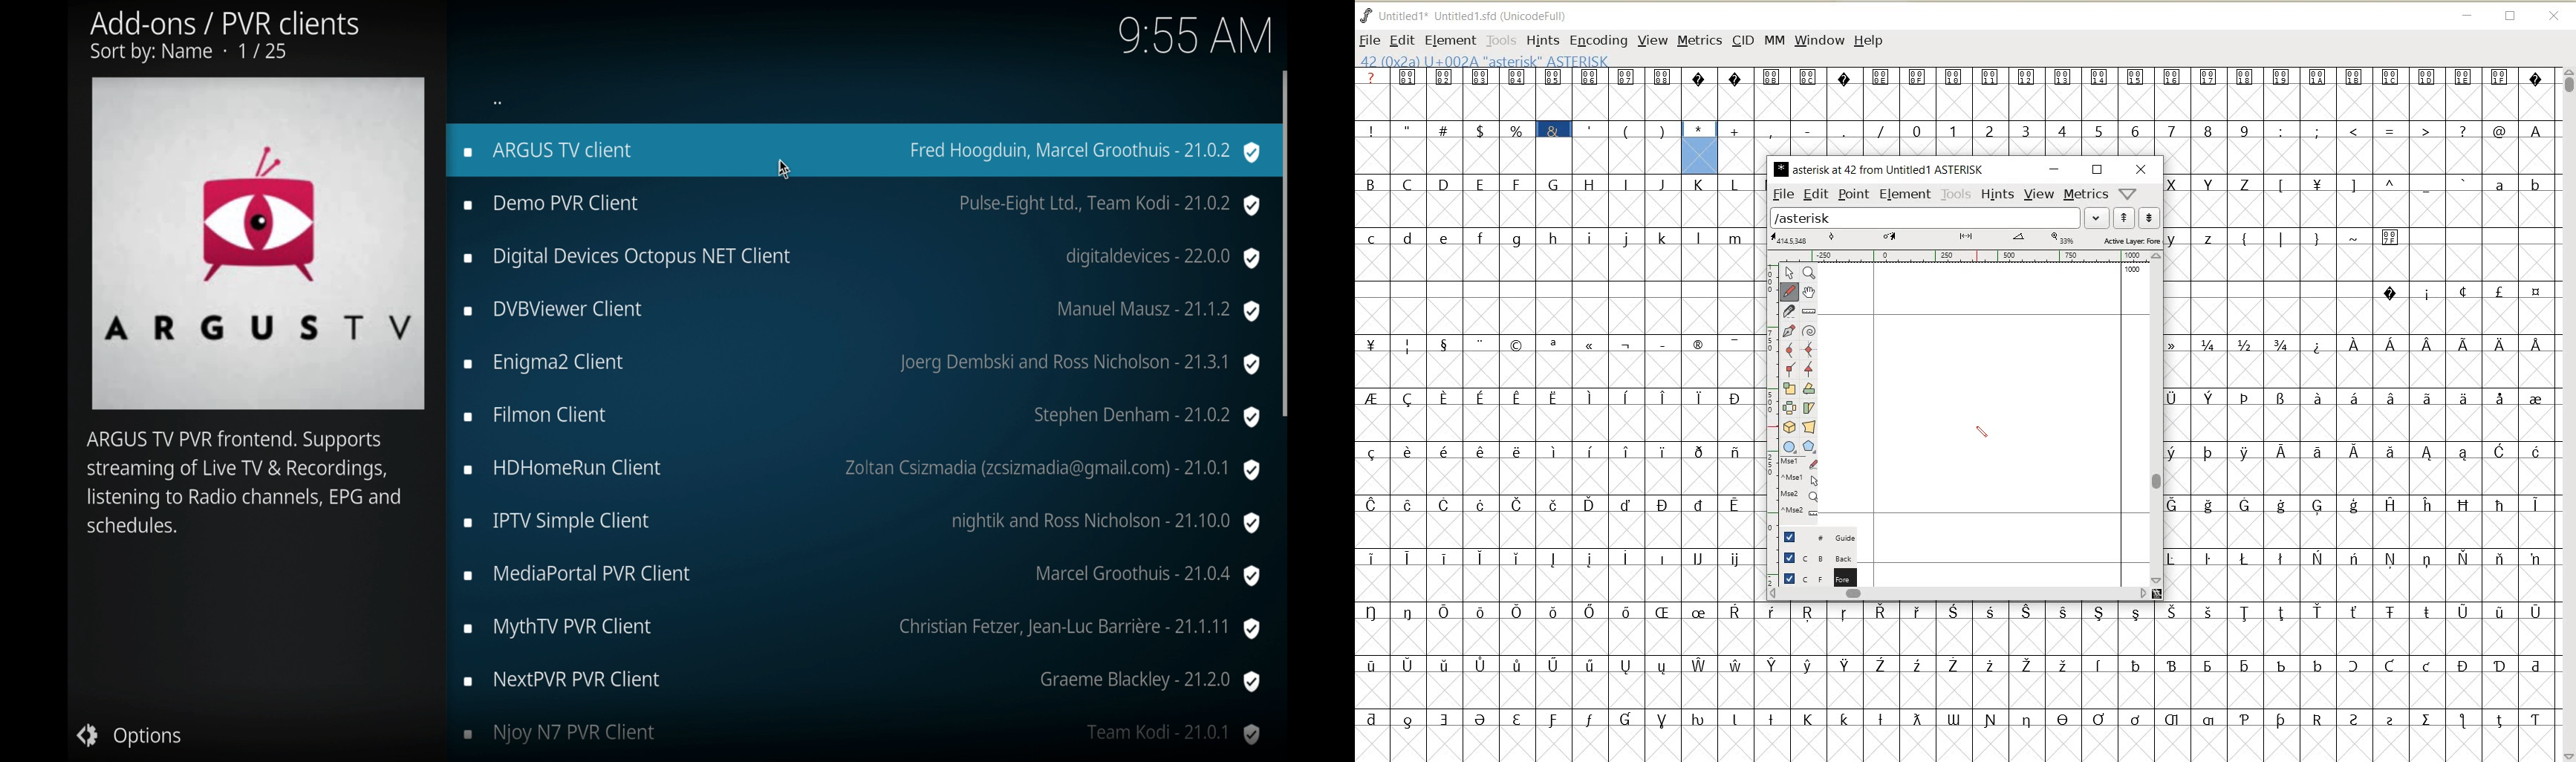 This screenshot has height=784, width=2576. What do you see at coordinates (862, 311) in the screenshot?
I see `dvbviewer` at bounding box center [862, 311].